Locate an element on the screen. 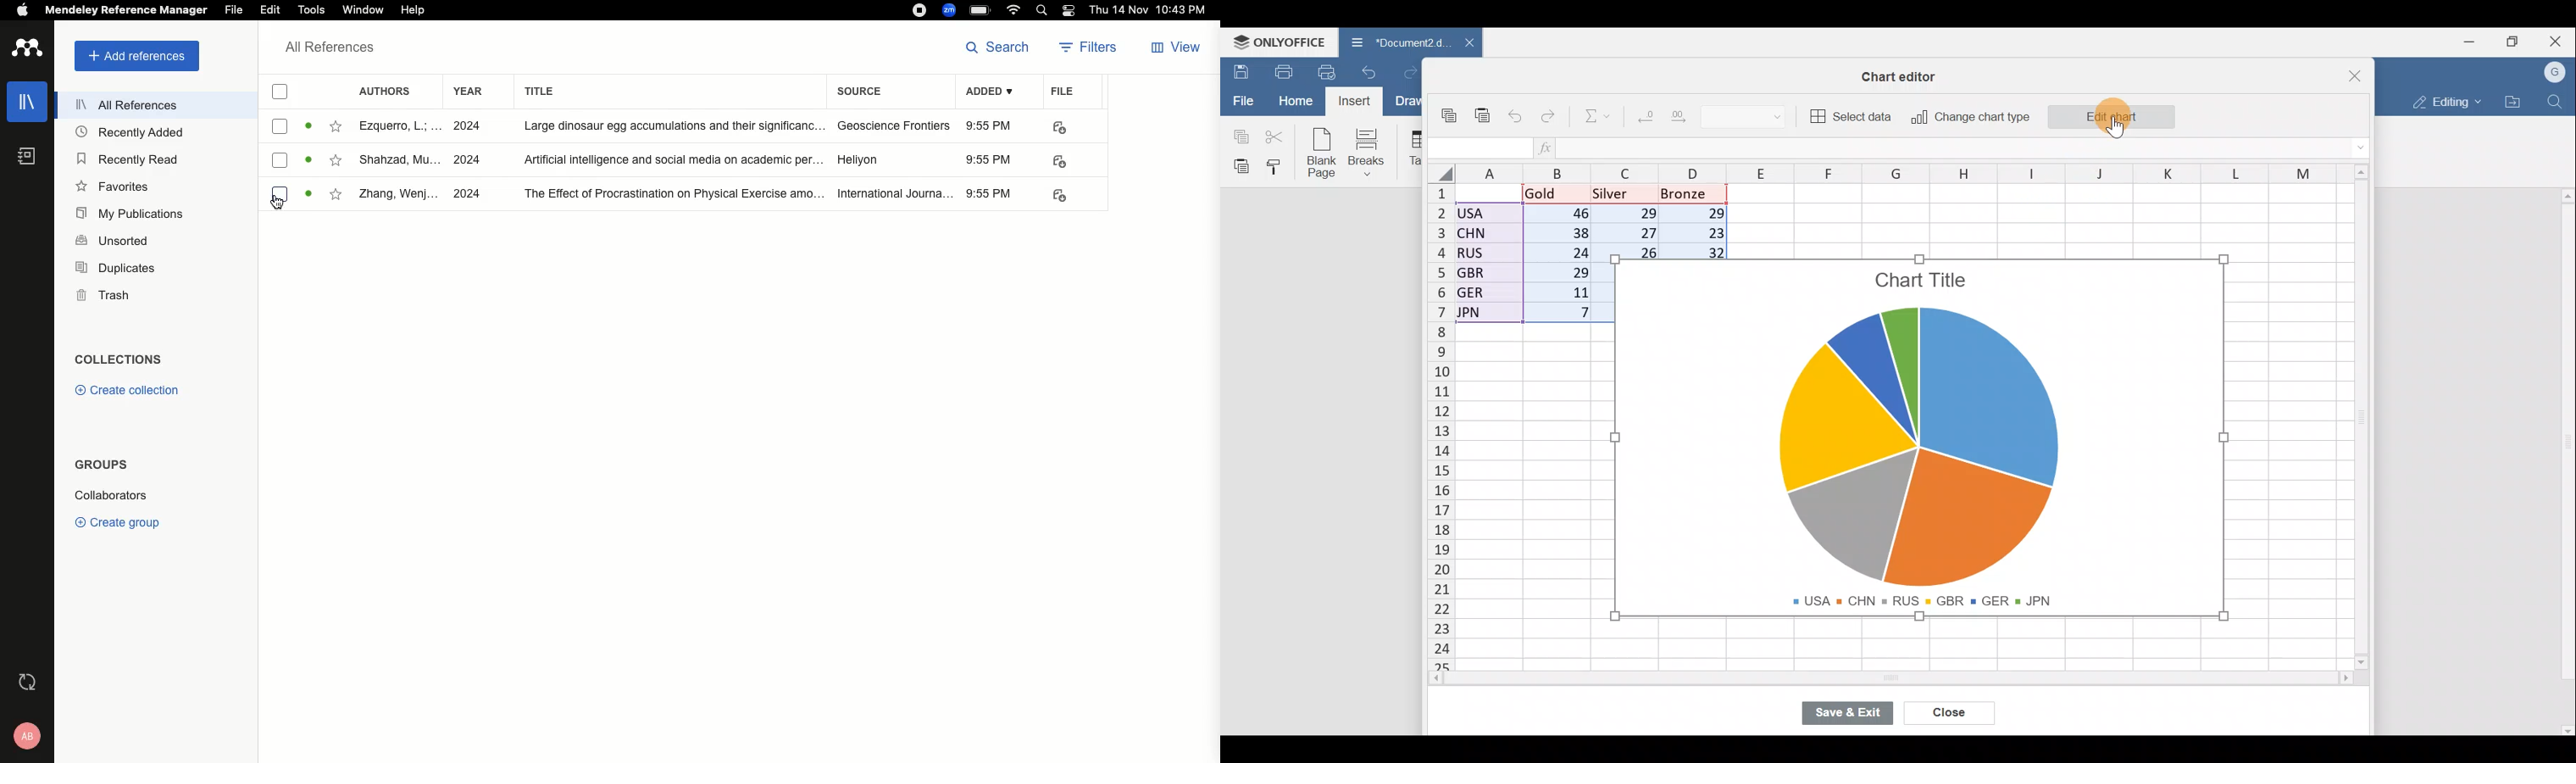  Account and help is located at coordinates (29, 736).